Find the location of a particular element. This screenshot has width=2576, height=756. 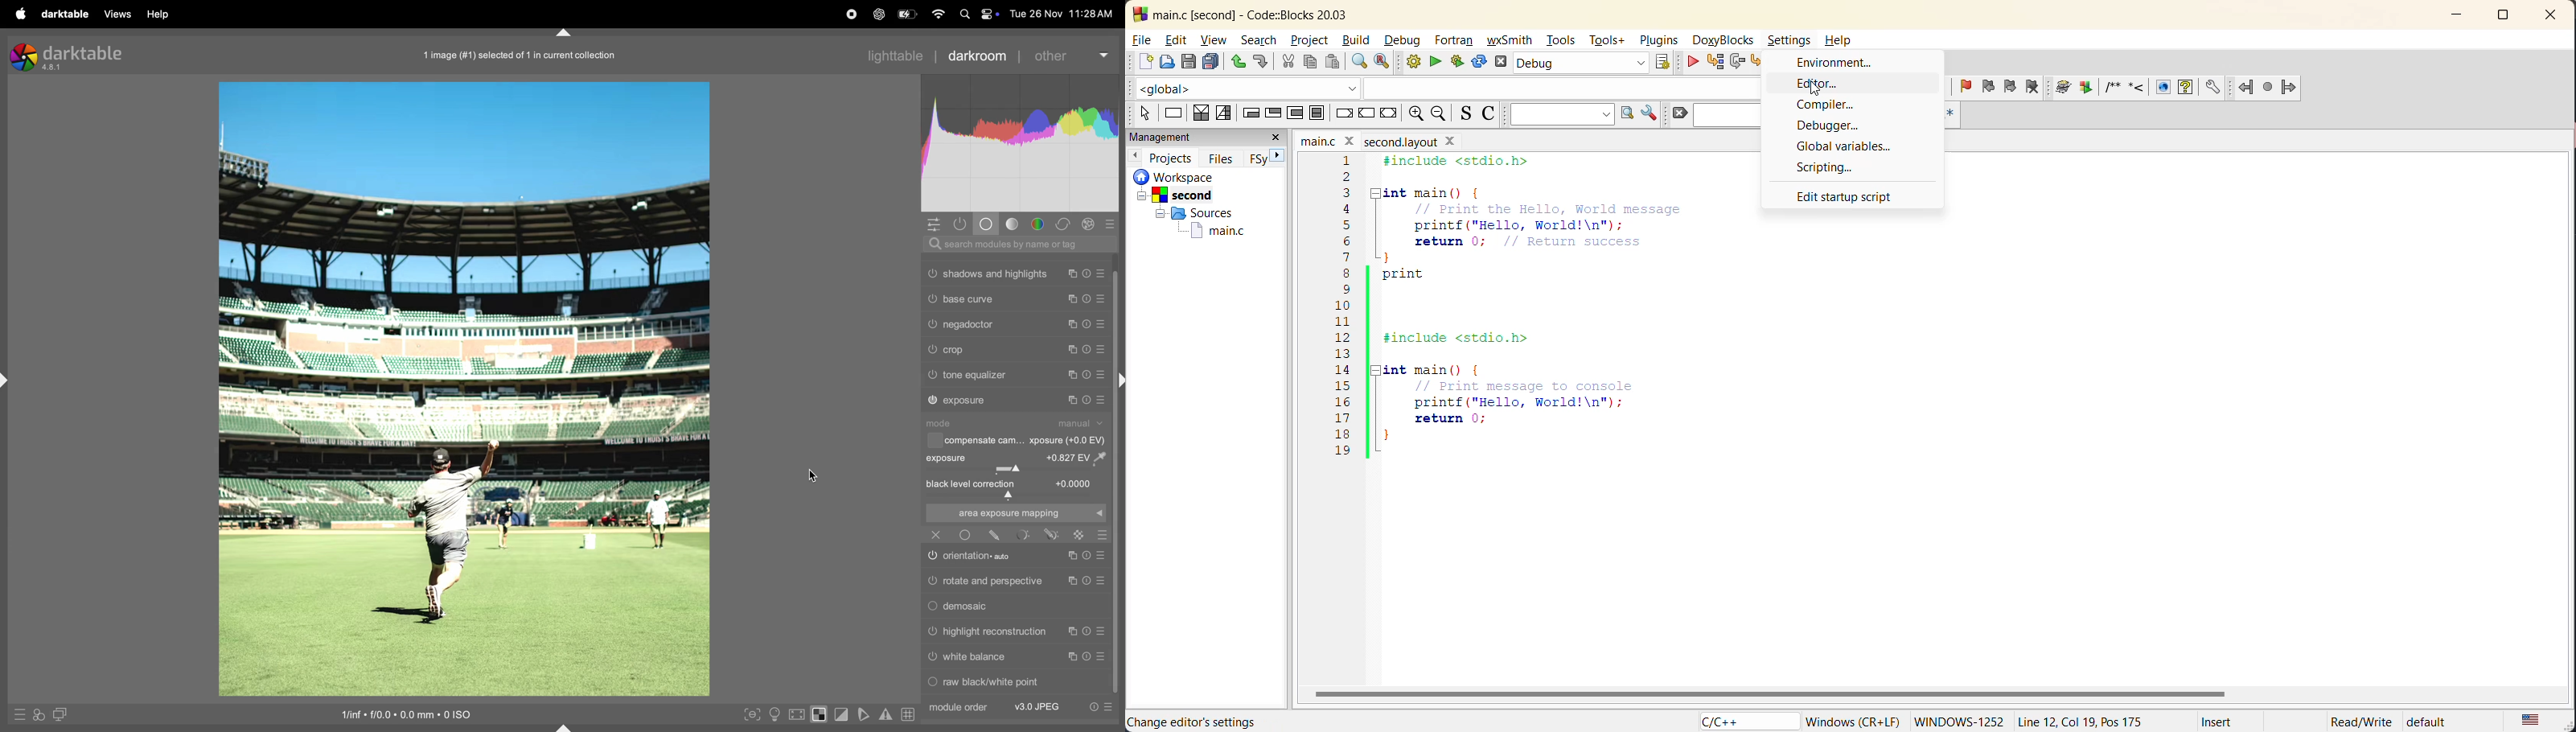

toggle comments is located at coordinates (1491, 115).